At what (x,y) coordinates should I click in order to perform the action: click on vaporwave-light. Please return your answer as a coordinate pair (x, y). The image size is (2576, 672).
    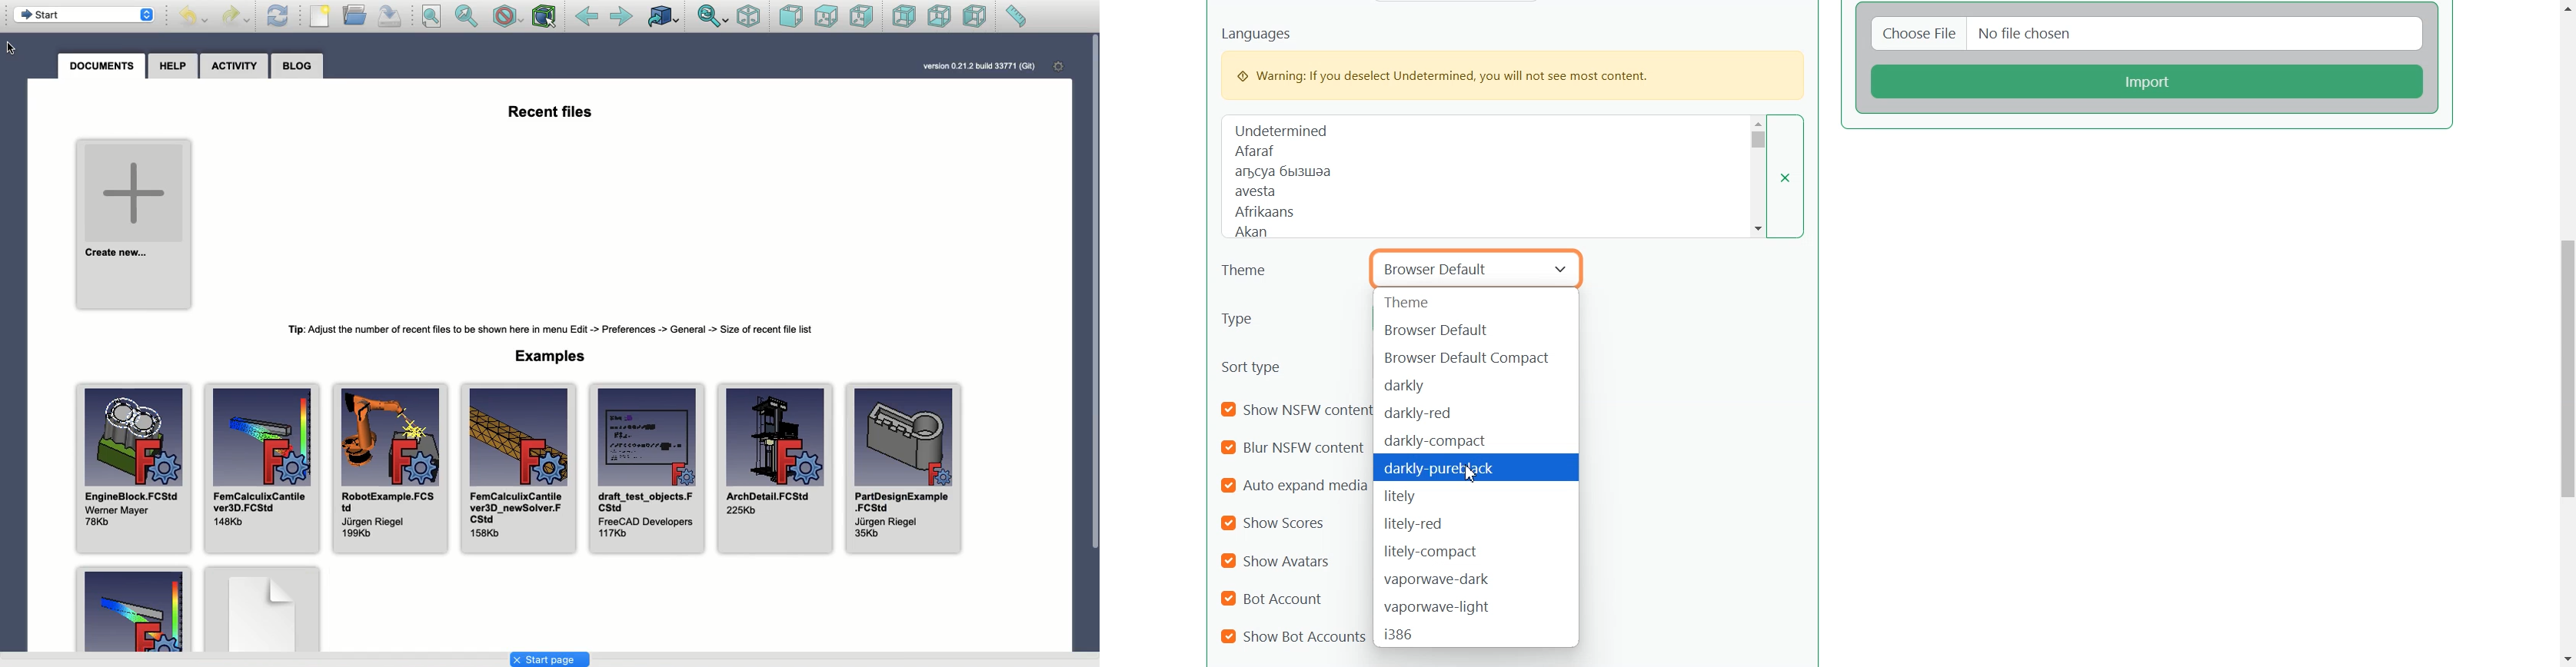
    Looking at the image, I should click on (1477, 606).